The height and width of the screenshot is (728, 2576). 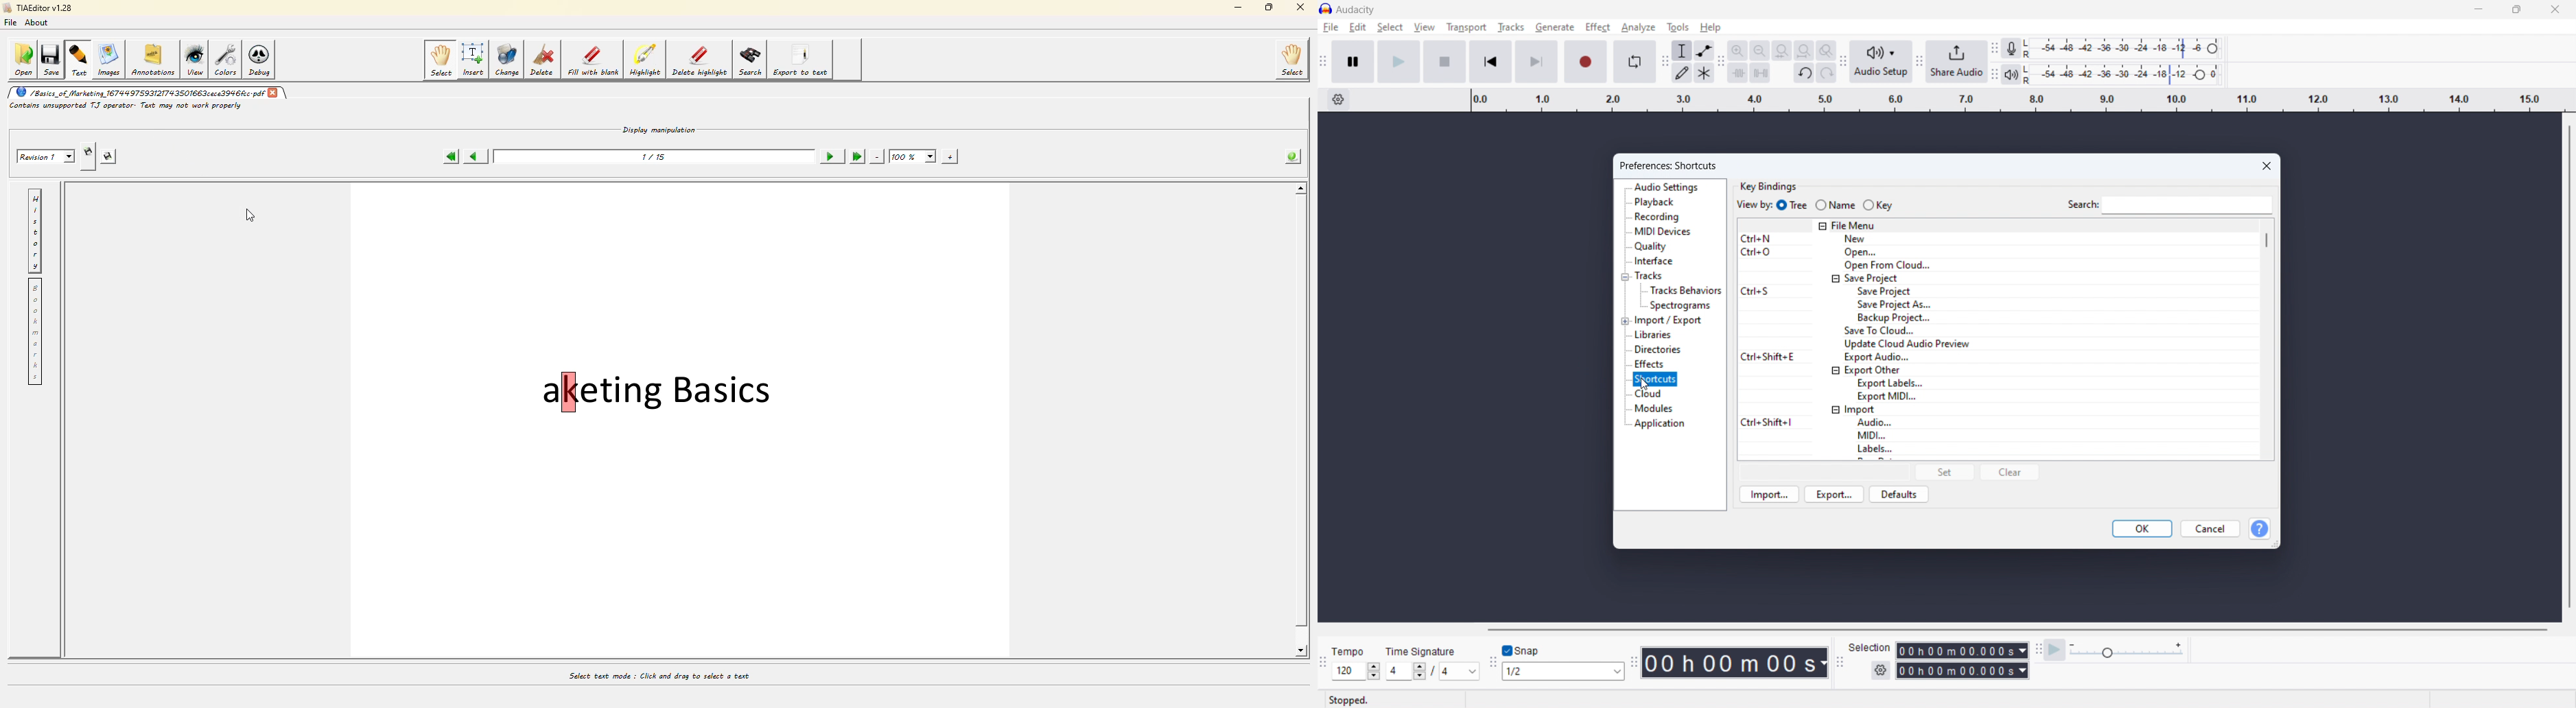 I want to click on Duration measurement, so click(x=2022, y=671).